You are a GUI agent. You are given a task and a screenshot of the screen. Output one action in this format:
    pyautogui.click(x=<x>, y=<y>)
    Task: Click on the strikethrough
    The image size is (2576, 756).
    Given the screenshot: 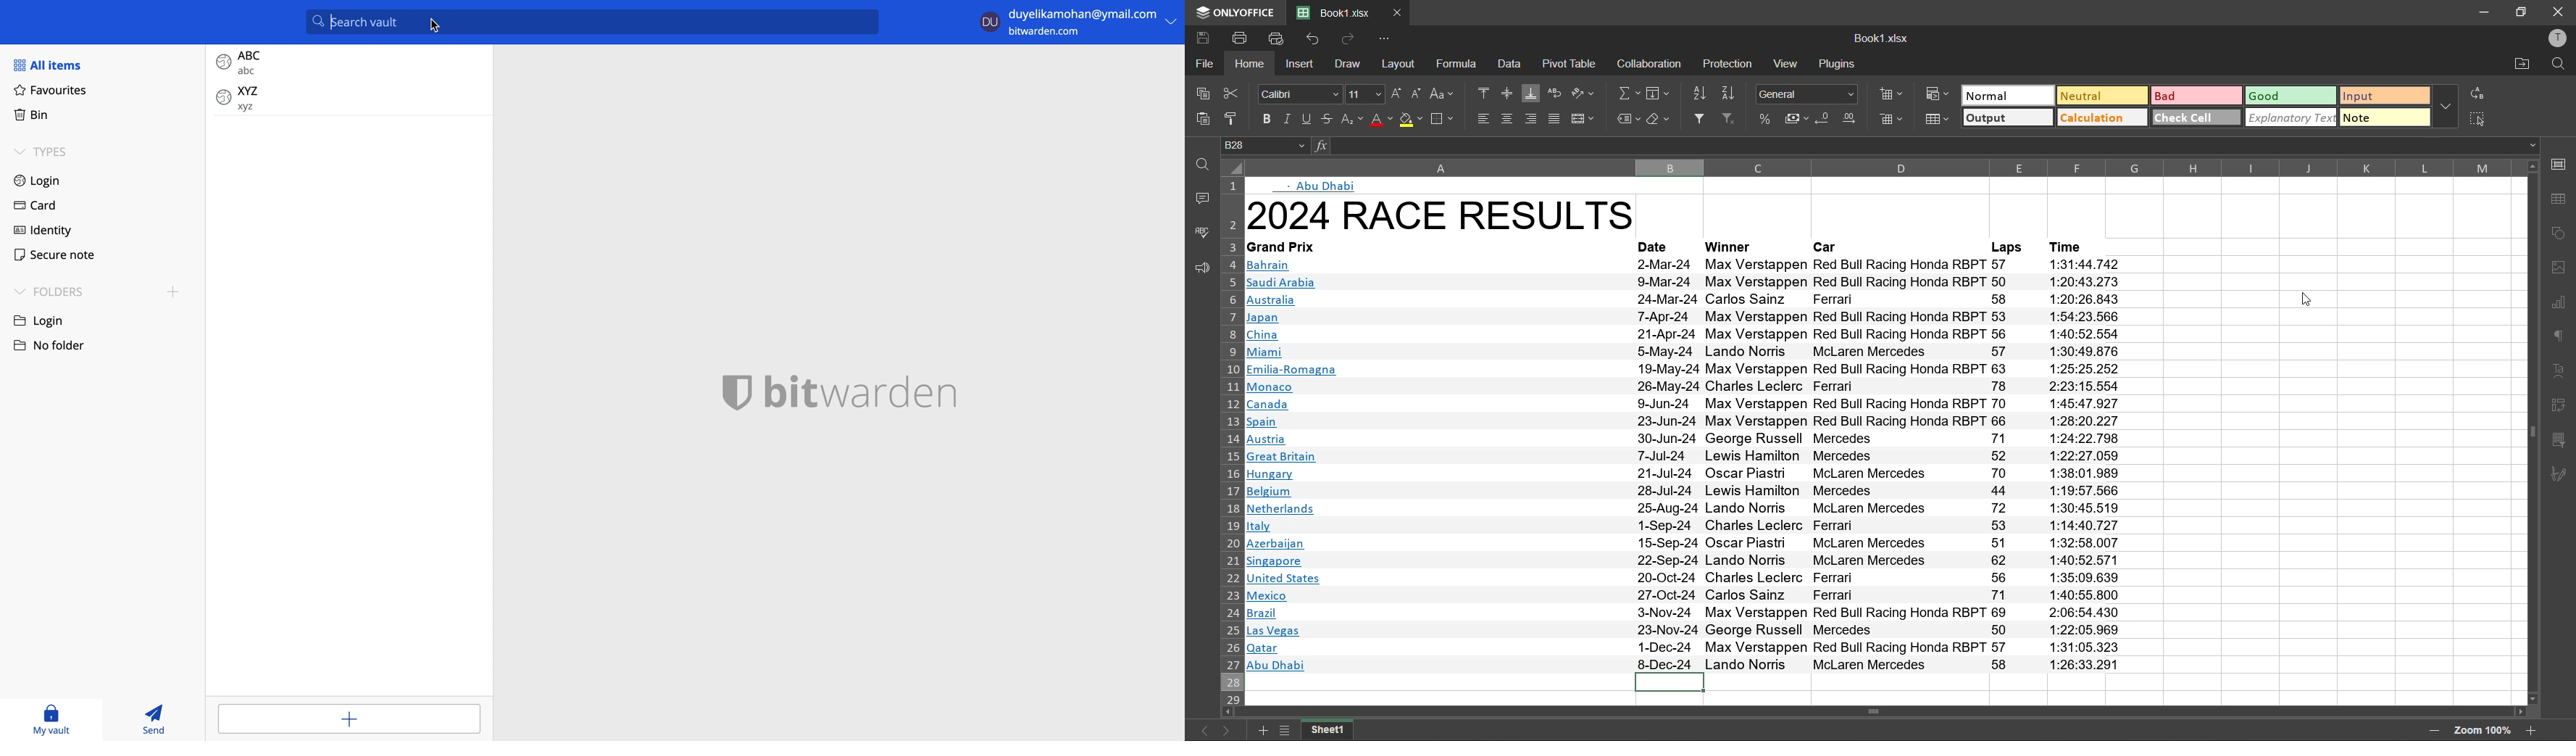 What is the action you would take?
    pyautogui.click(x=1328, y=119)
    